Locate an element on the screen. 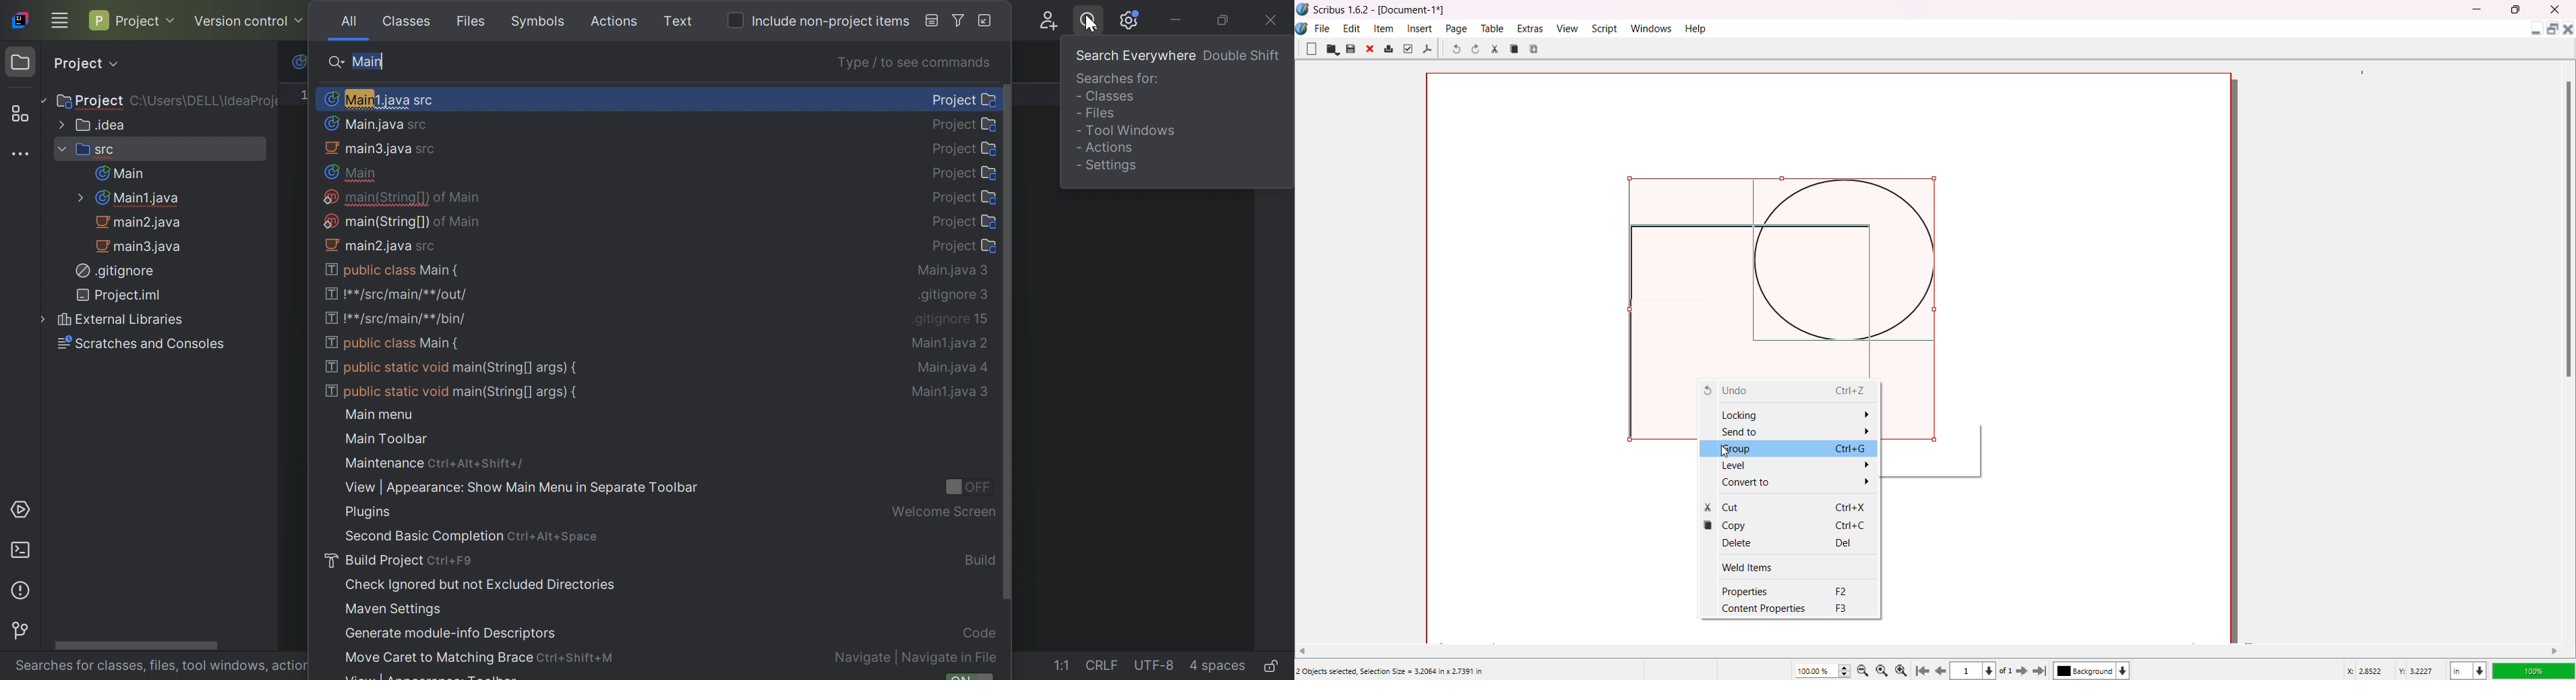 The width and height of the screenshot is (2576, 700). Text is located at coordinates (680, 22).